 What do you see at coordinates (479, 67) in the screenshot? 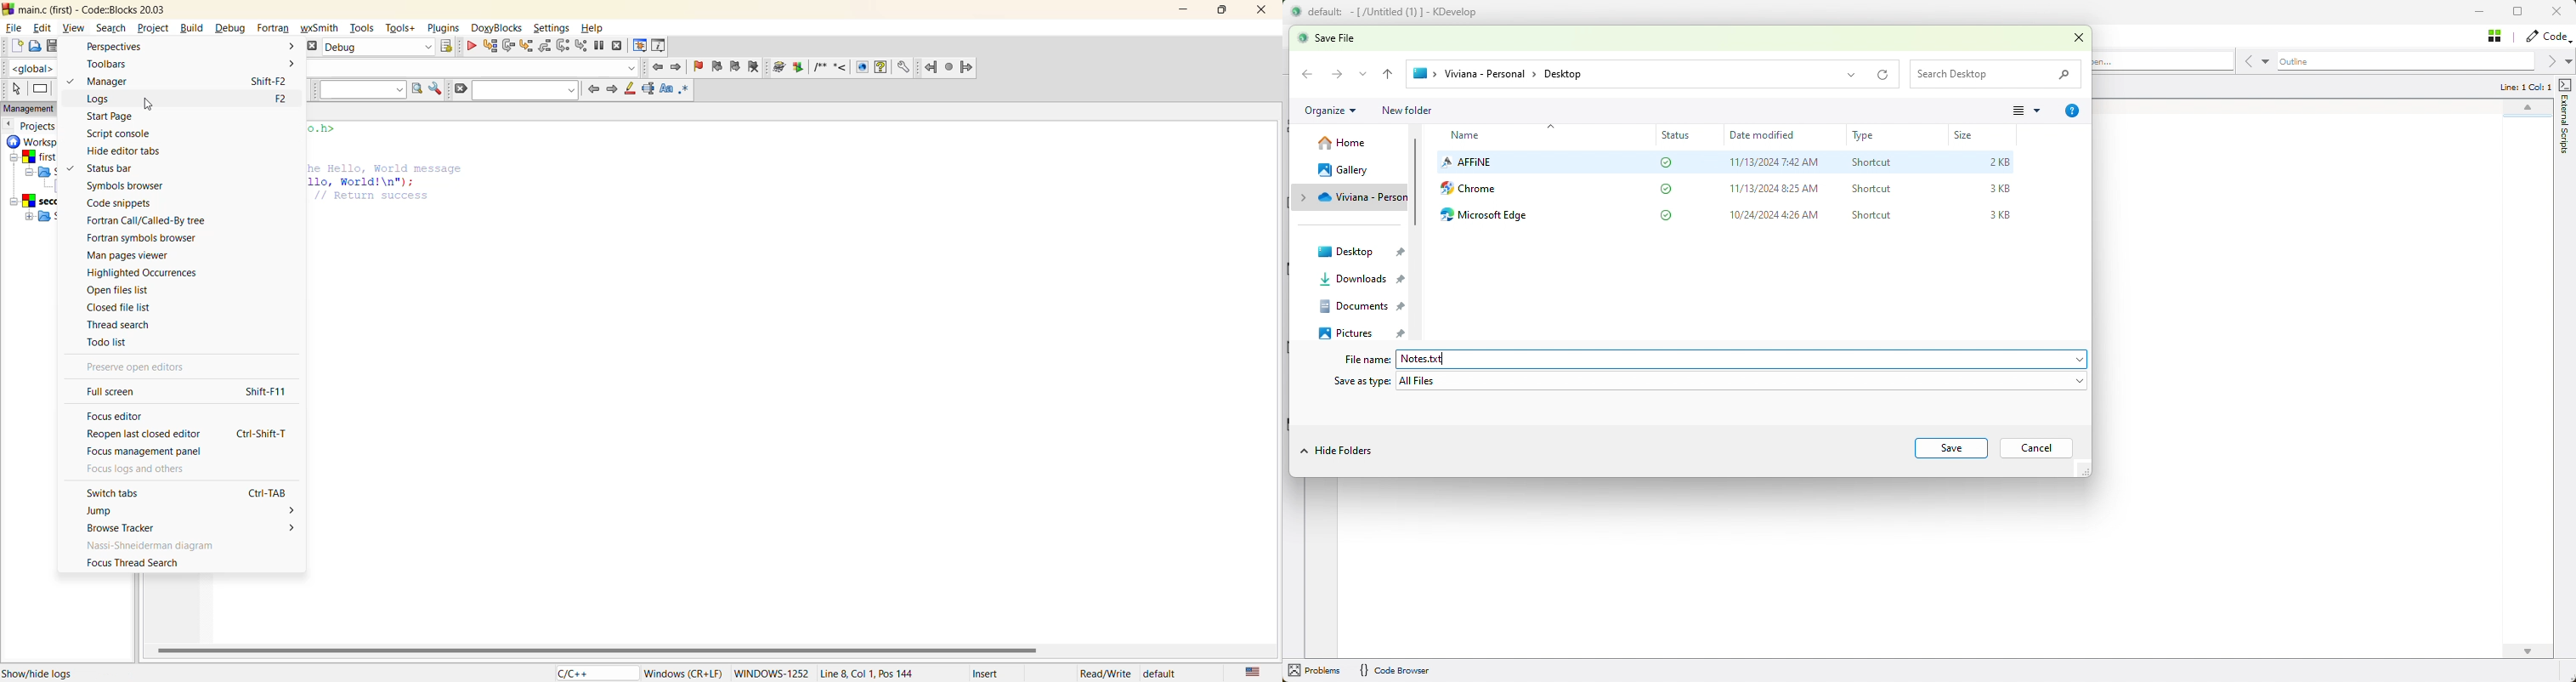
I see `code completion compiler` at bounding box center [479, 67].